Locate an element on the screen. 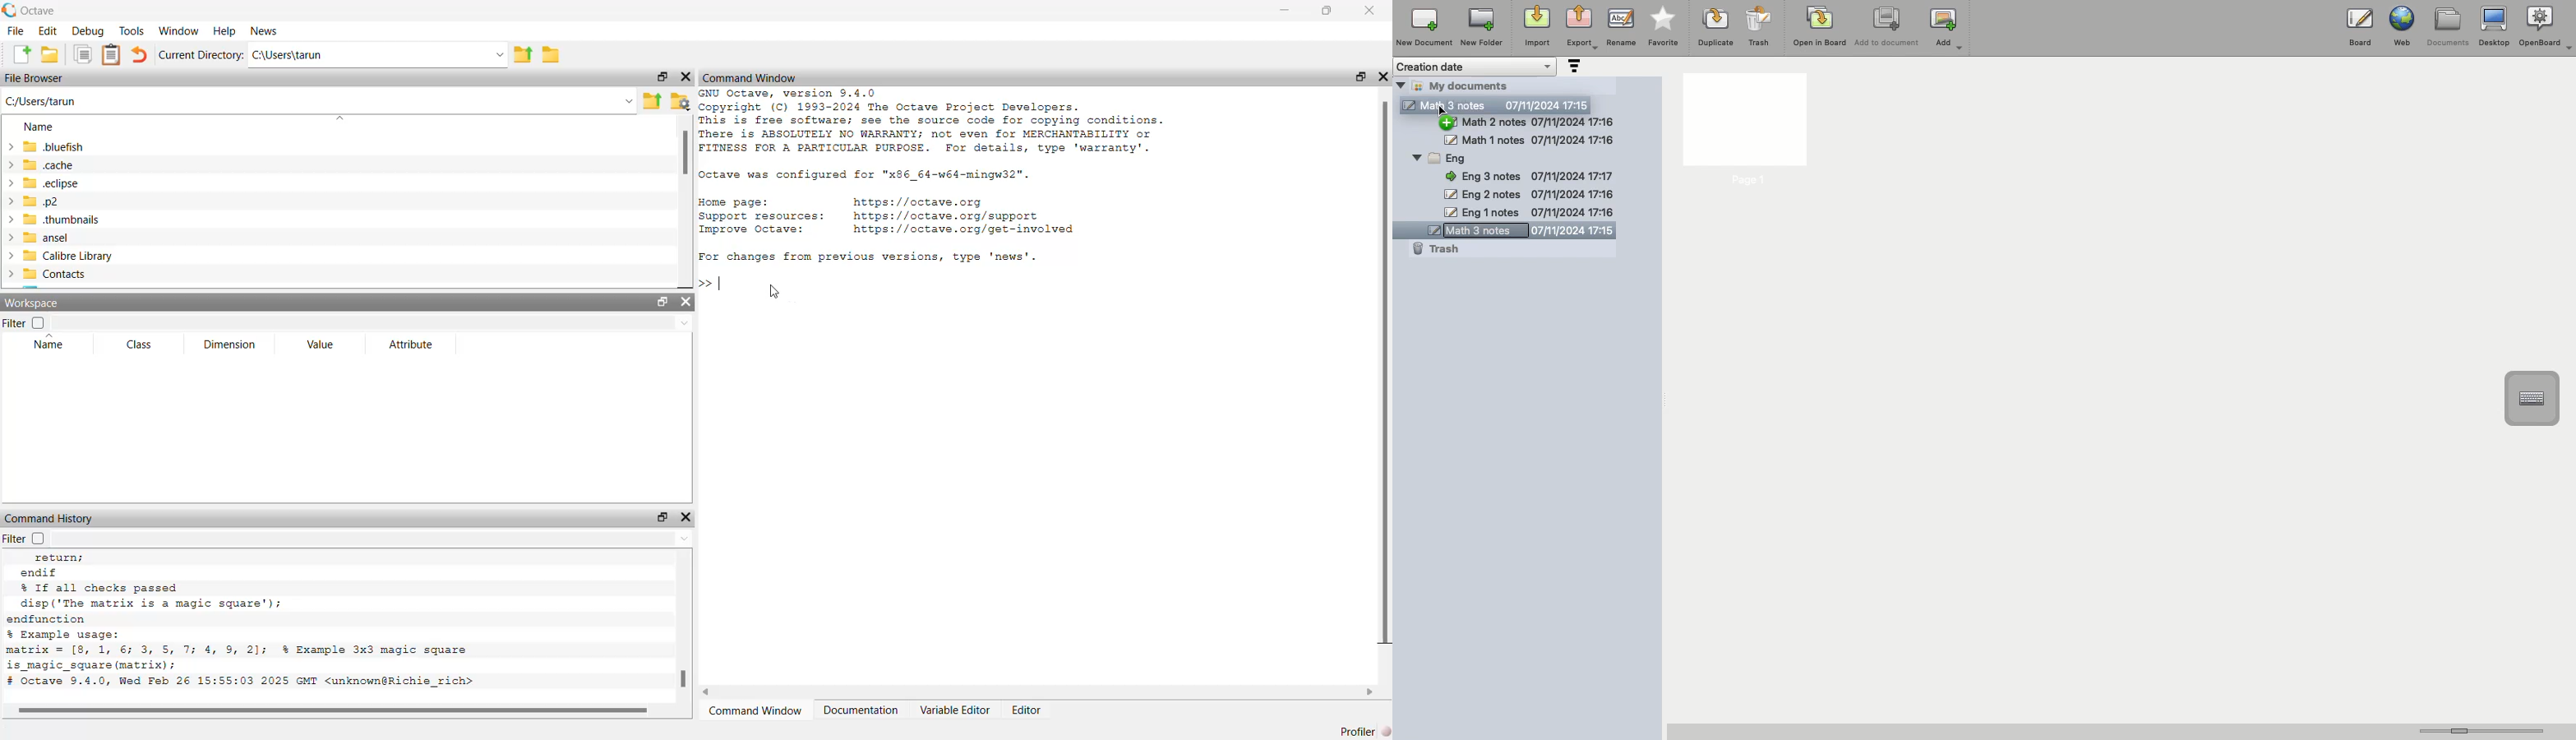  Page 1 is located at coordinates (1743, 131).